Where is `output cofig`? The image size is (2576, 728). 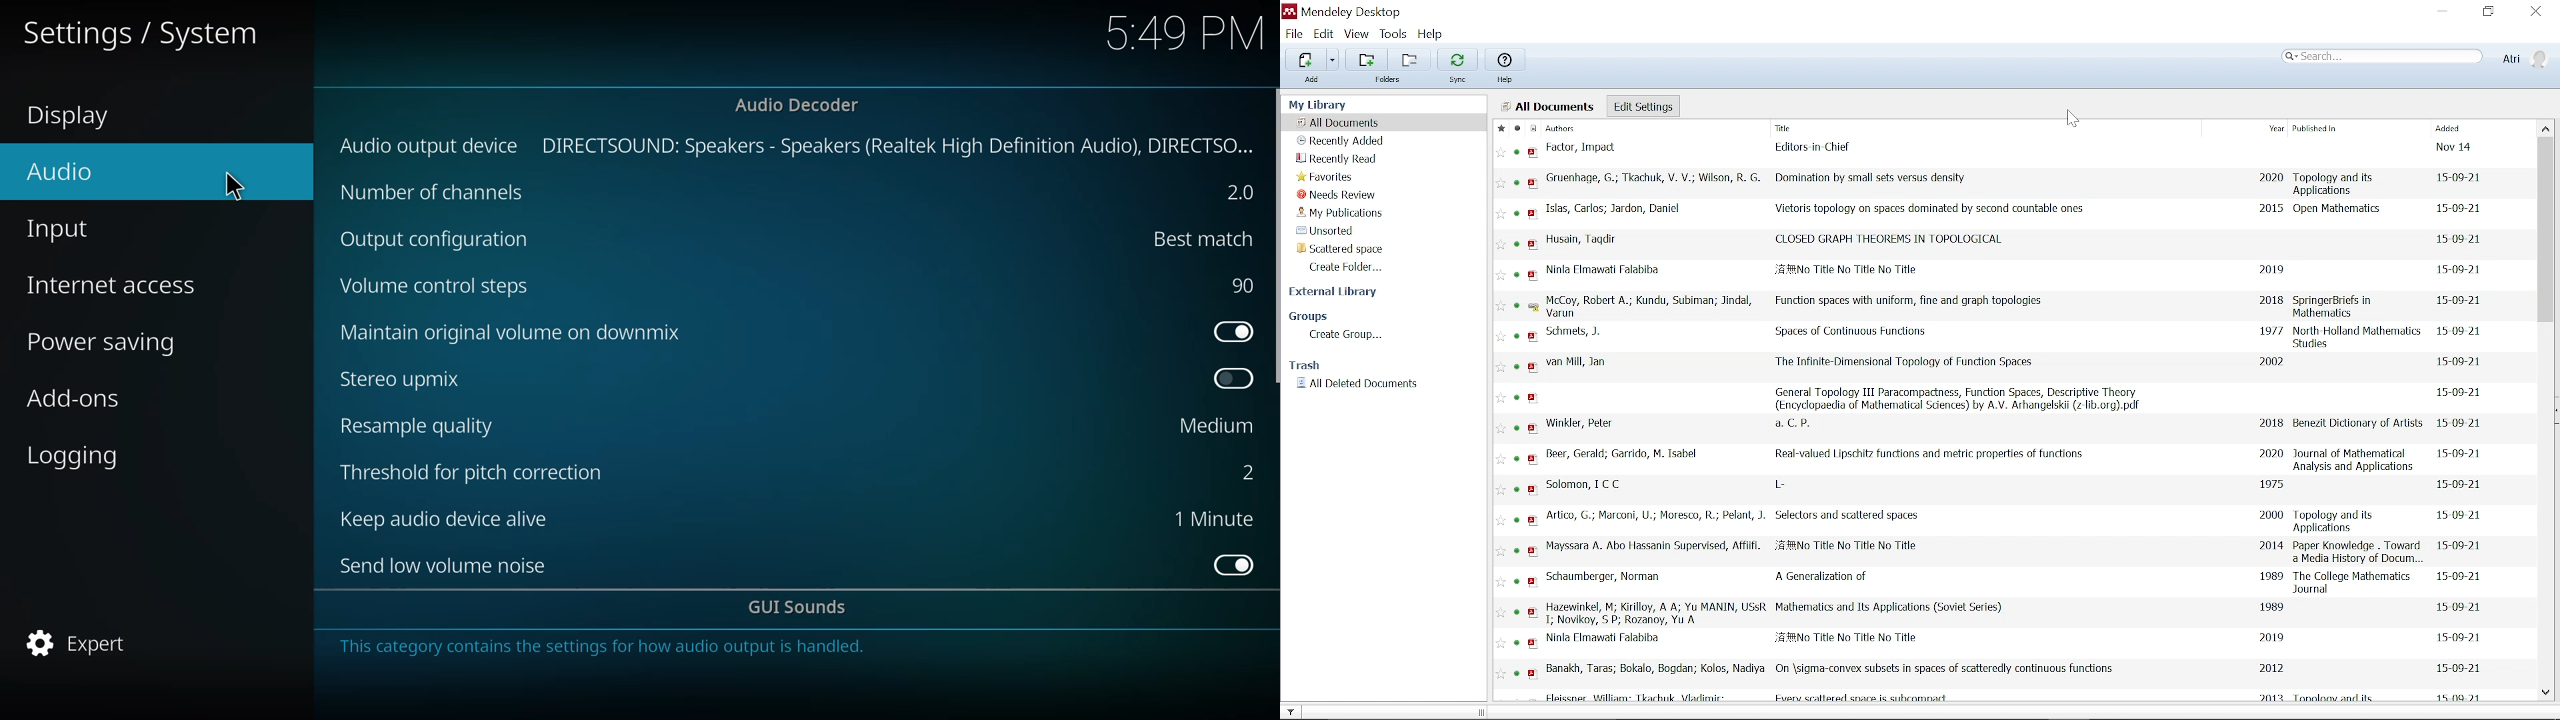
output cofig is located at coordinates (441, 239).